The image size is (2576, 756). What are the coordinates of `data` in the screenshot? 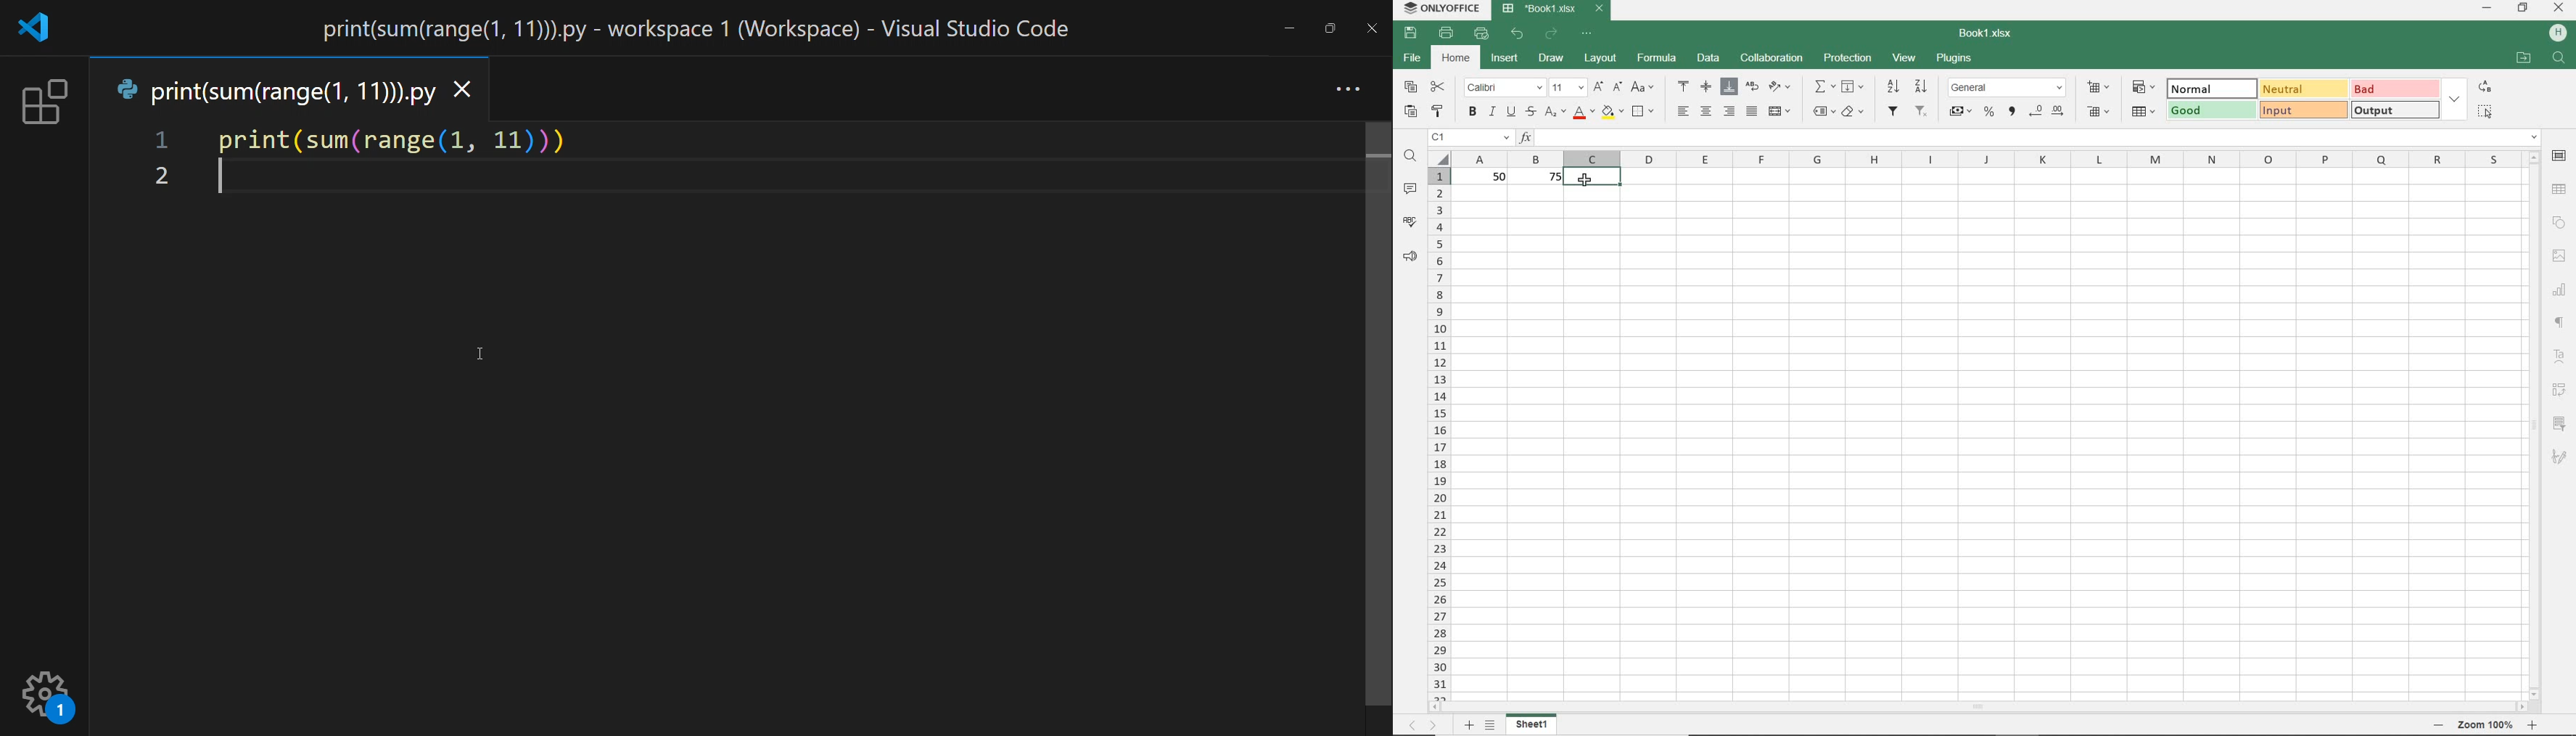 It's located at (1708, 58).